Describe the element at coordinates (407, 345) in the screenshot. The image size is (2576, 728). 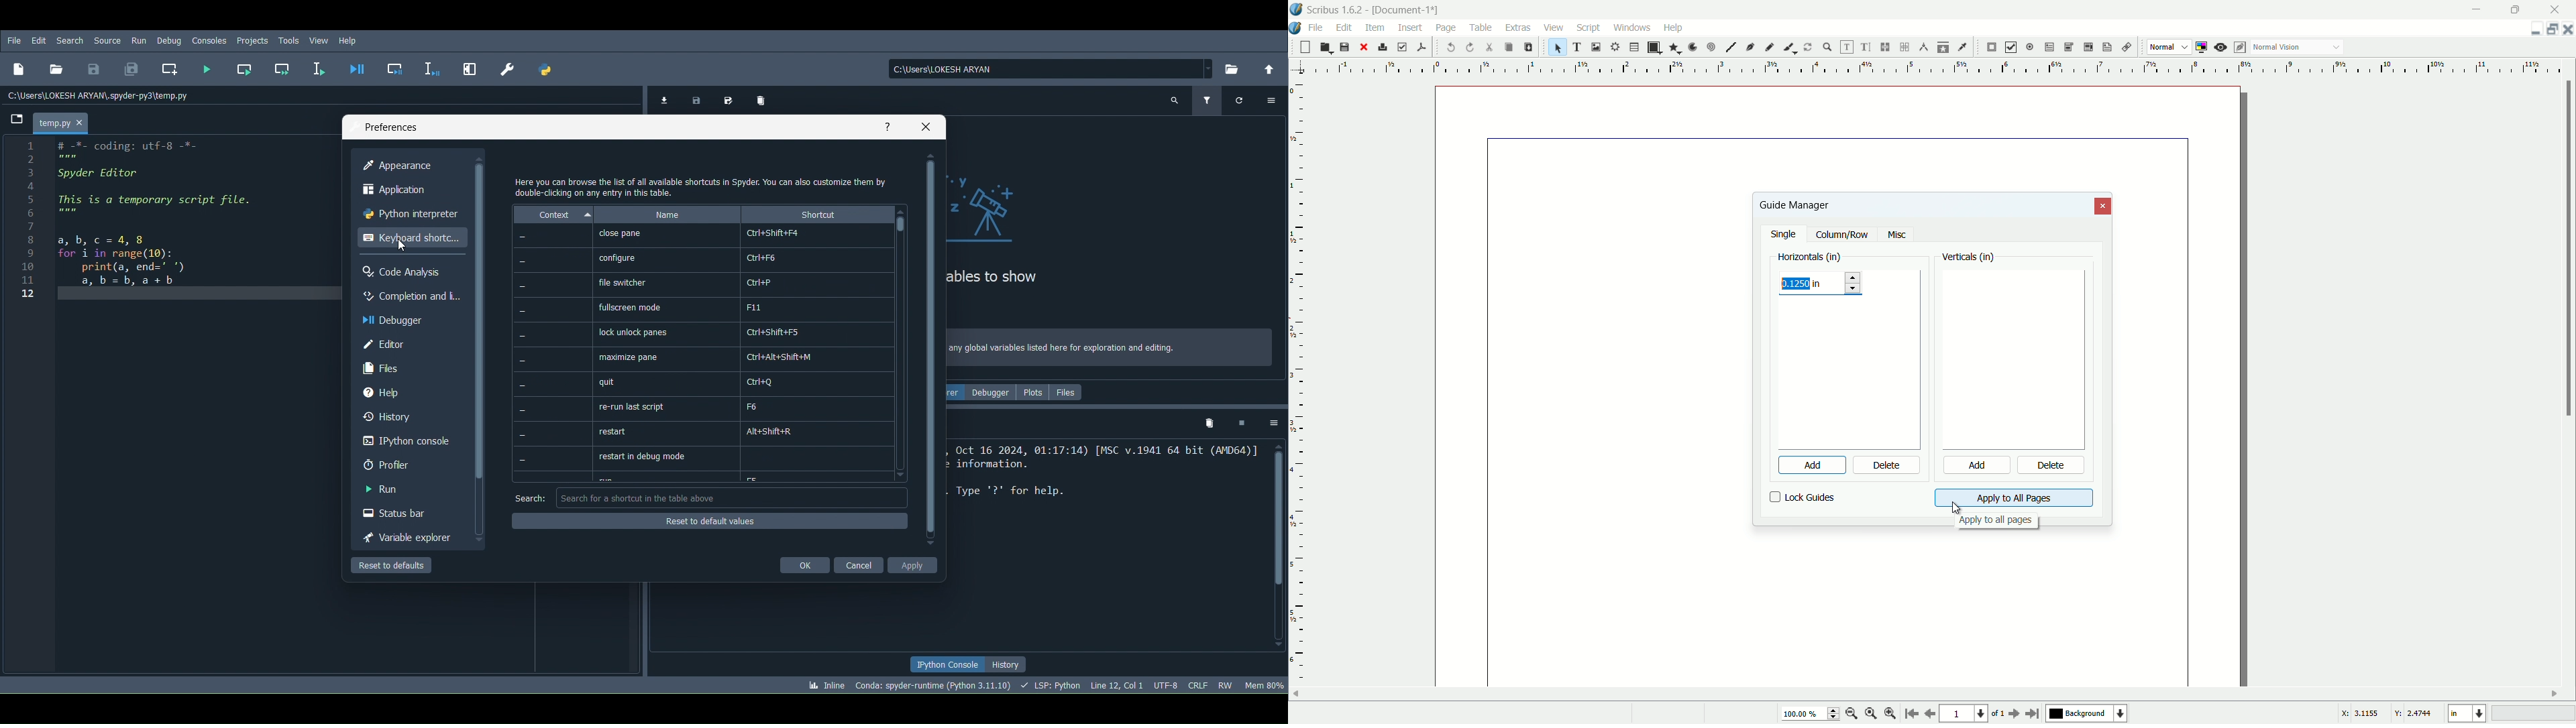
I see `Editor` at that location.